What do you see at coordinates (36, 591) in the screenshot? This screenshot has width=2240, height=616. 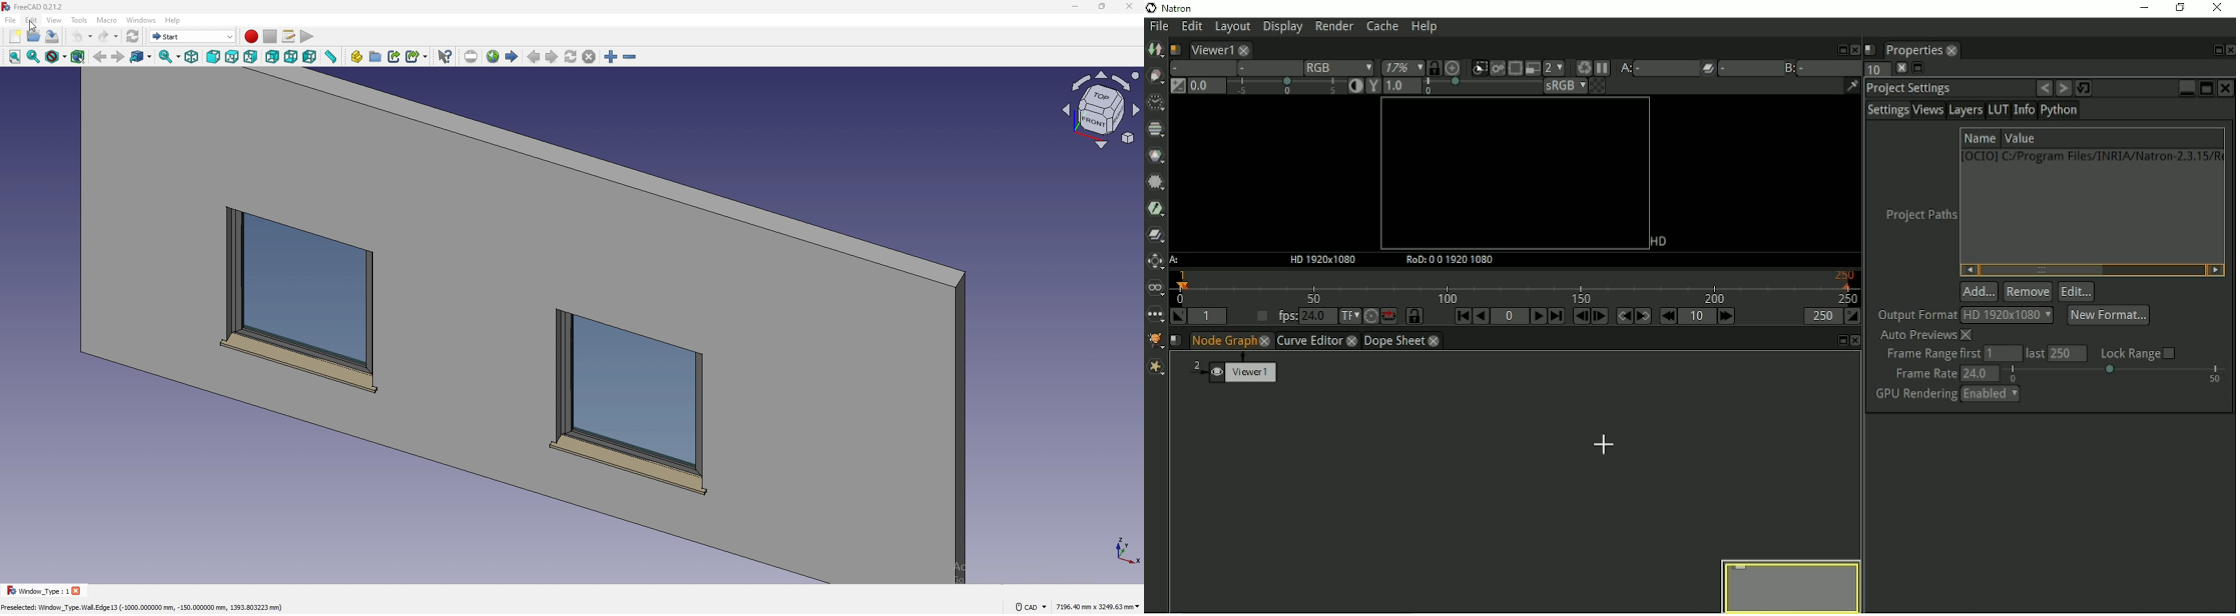 I see `Window _Type : 1` at bounding box center [36, 591].